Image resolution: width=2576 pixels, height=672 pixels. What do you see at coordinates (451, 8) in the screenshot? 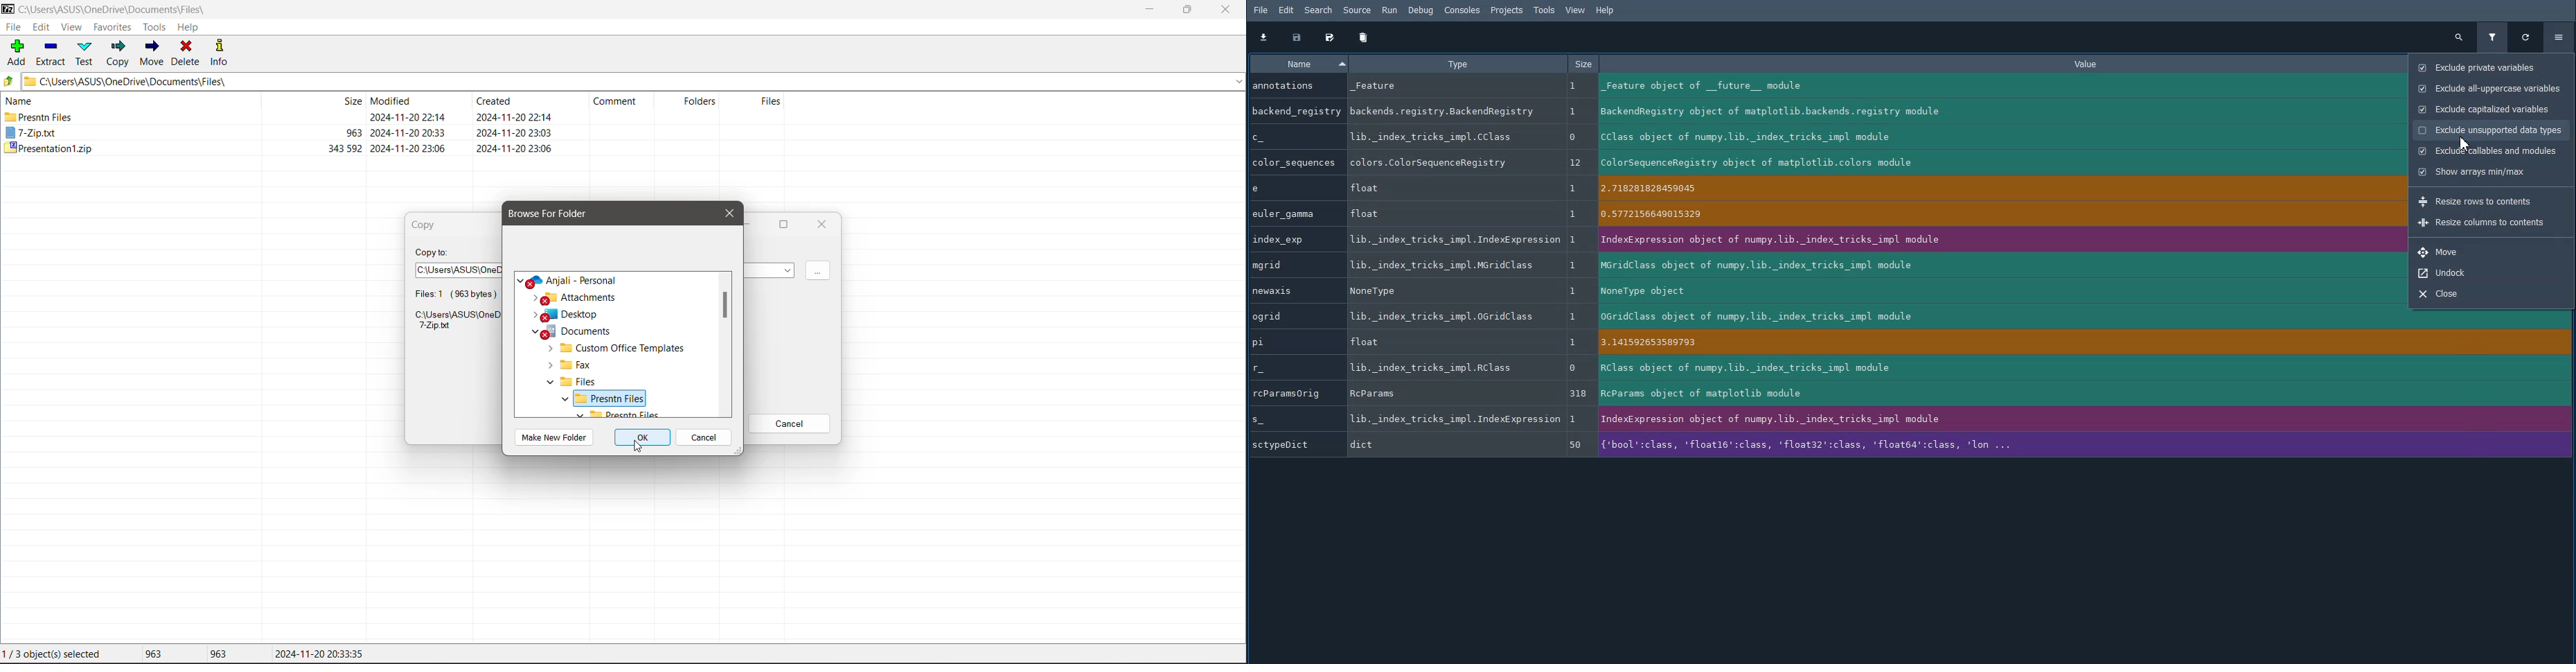
I see `Title Bar color changed on Click` at bounding box center [451, 8].